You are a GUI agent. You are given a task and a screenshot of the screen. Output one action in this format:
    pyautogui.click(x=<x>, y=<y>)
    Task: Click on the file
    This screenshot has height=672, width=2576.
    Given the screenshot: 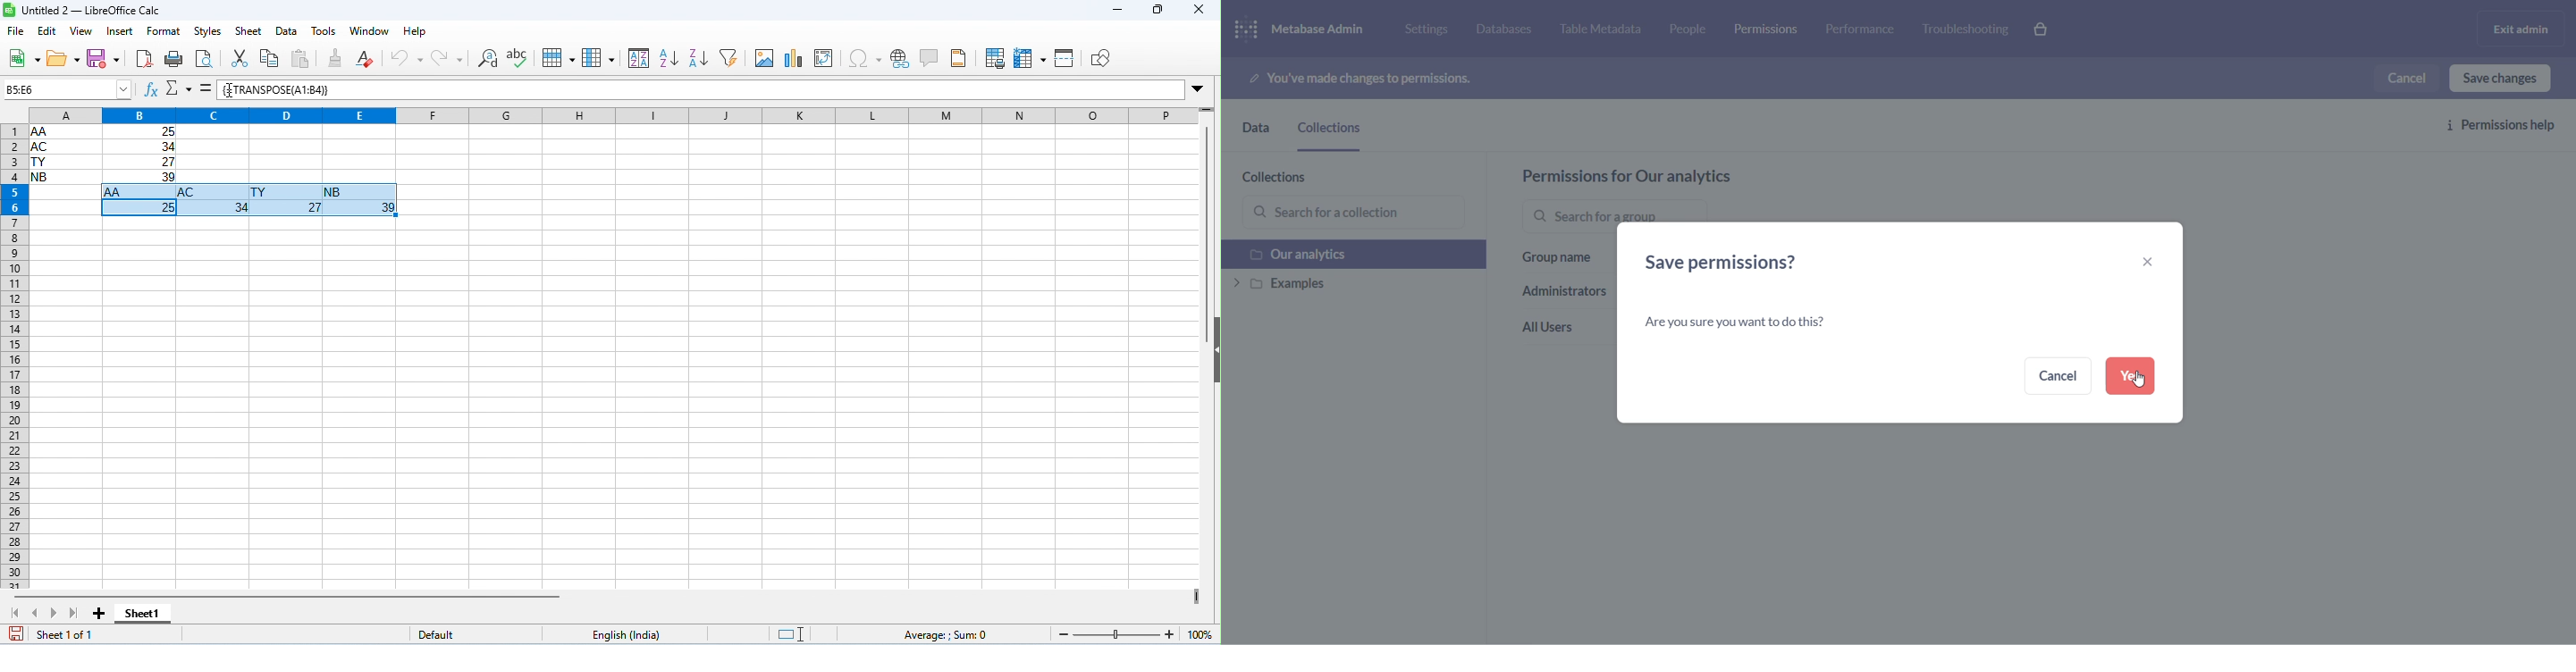 What is the action you would take?
    pyautogui.click(x=17, y=32)
    